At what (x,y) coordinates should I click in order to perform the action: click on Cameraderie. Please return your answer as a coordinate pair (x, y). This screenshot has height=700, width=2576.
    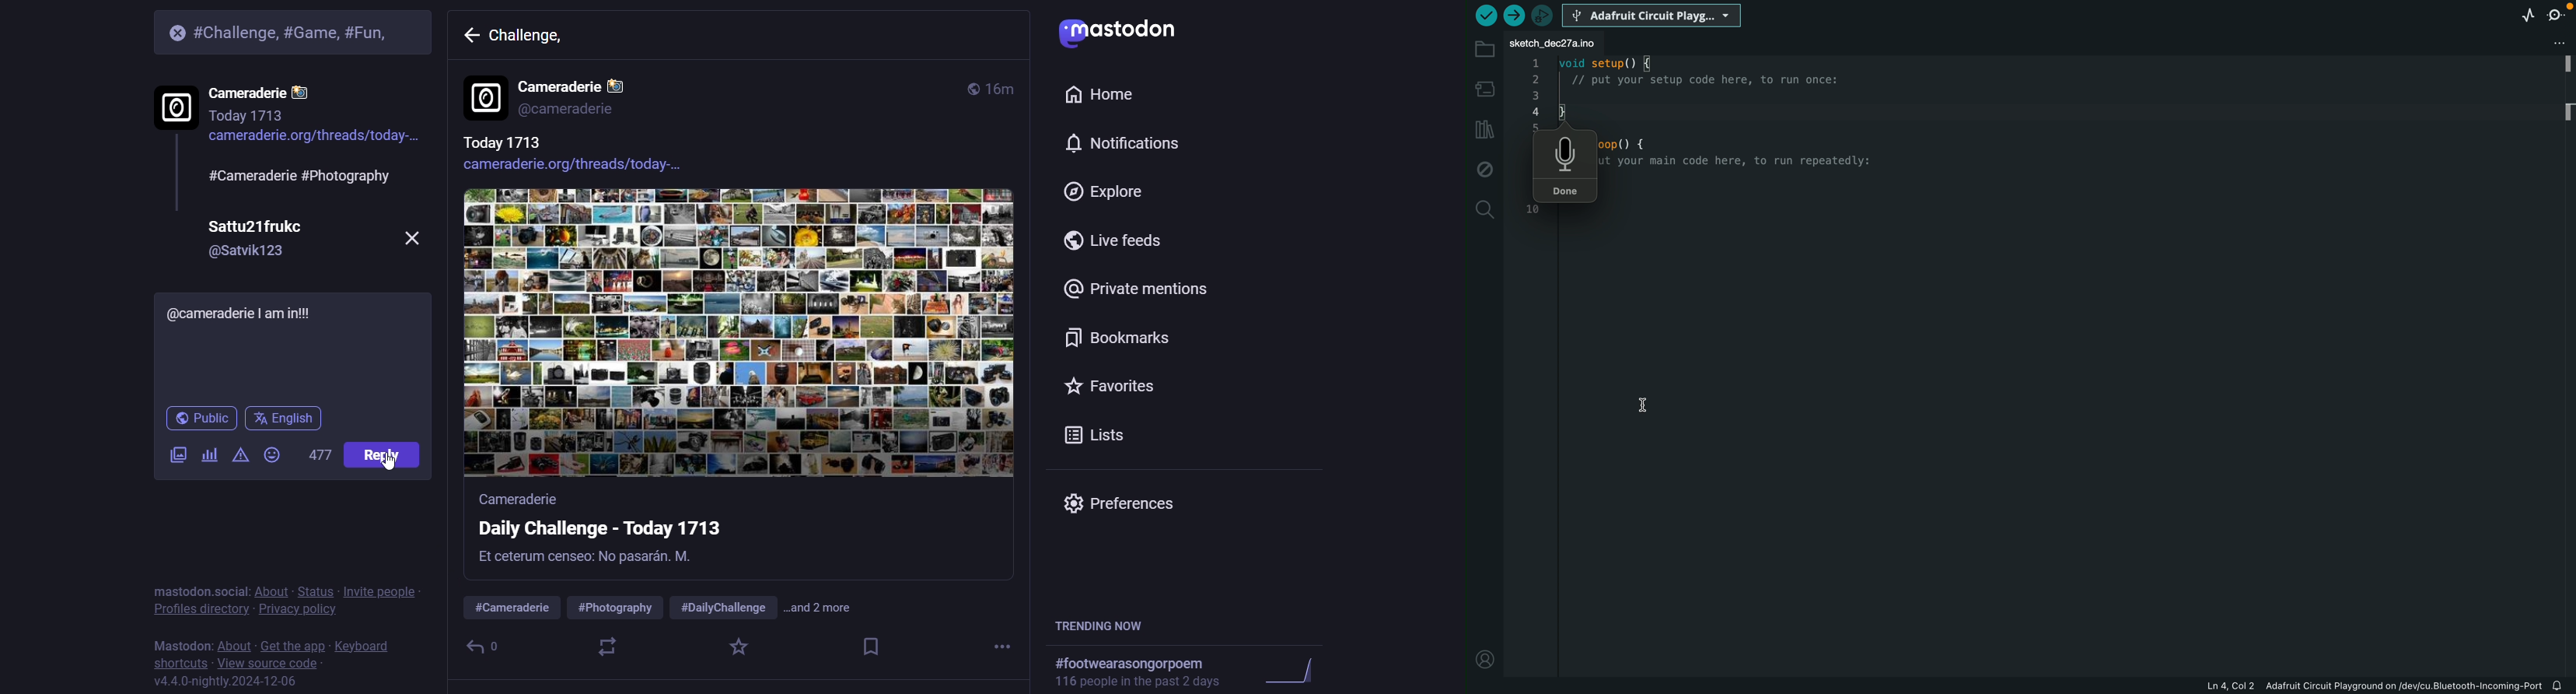
    Looking at the image, I should click on (583, 81).